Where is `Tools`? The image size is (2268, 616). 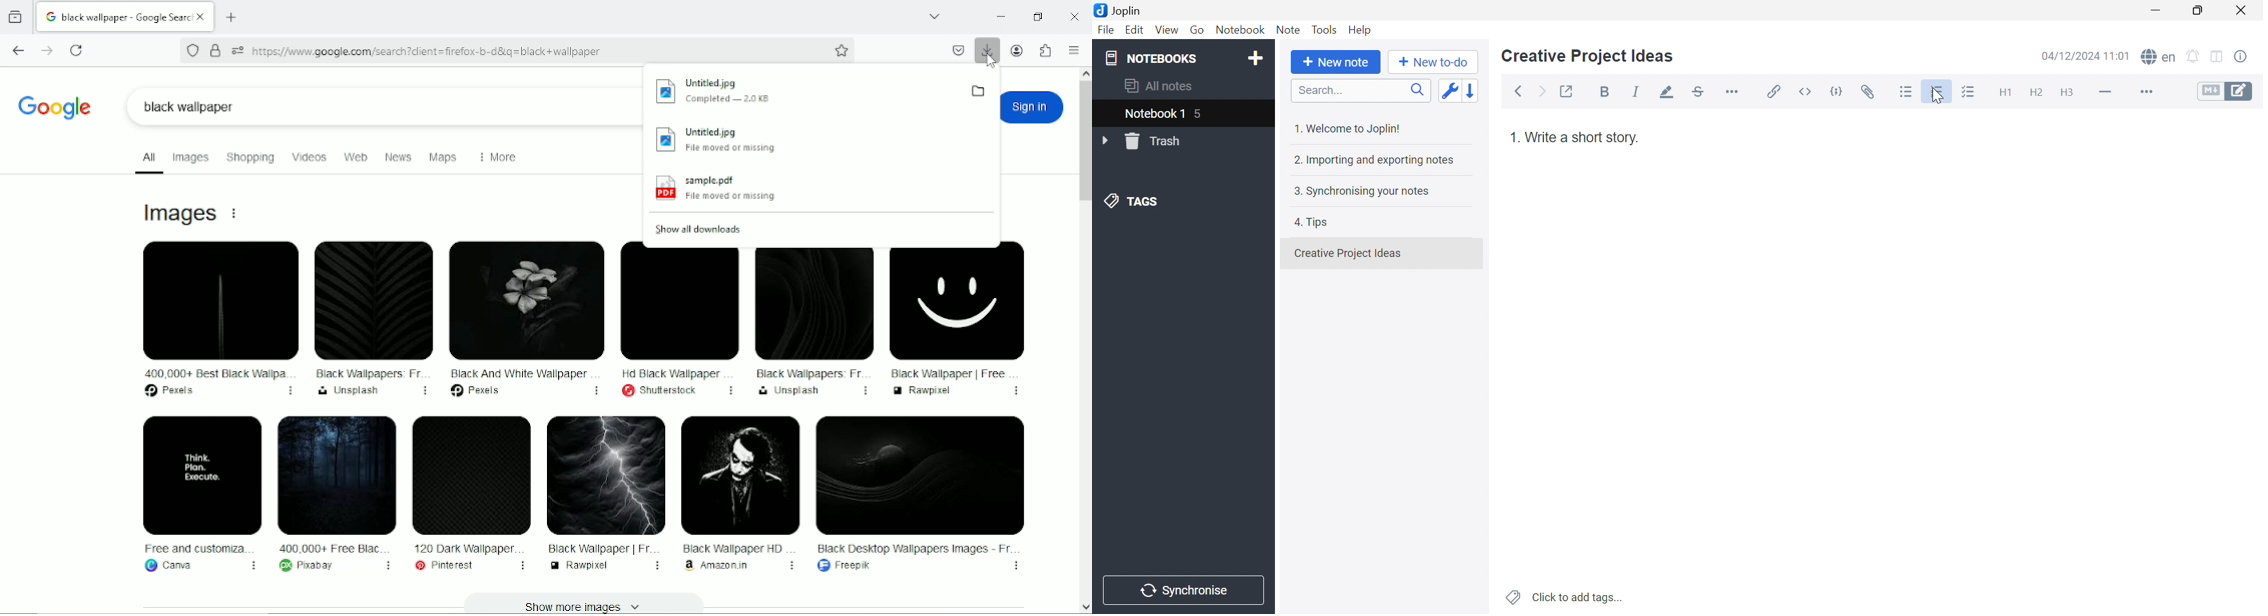
Tools is located at coordinates (1326, 29).